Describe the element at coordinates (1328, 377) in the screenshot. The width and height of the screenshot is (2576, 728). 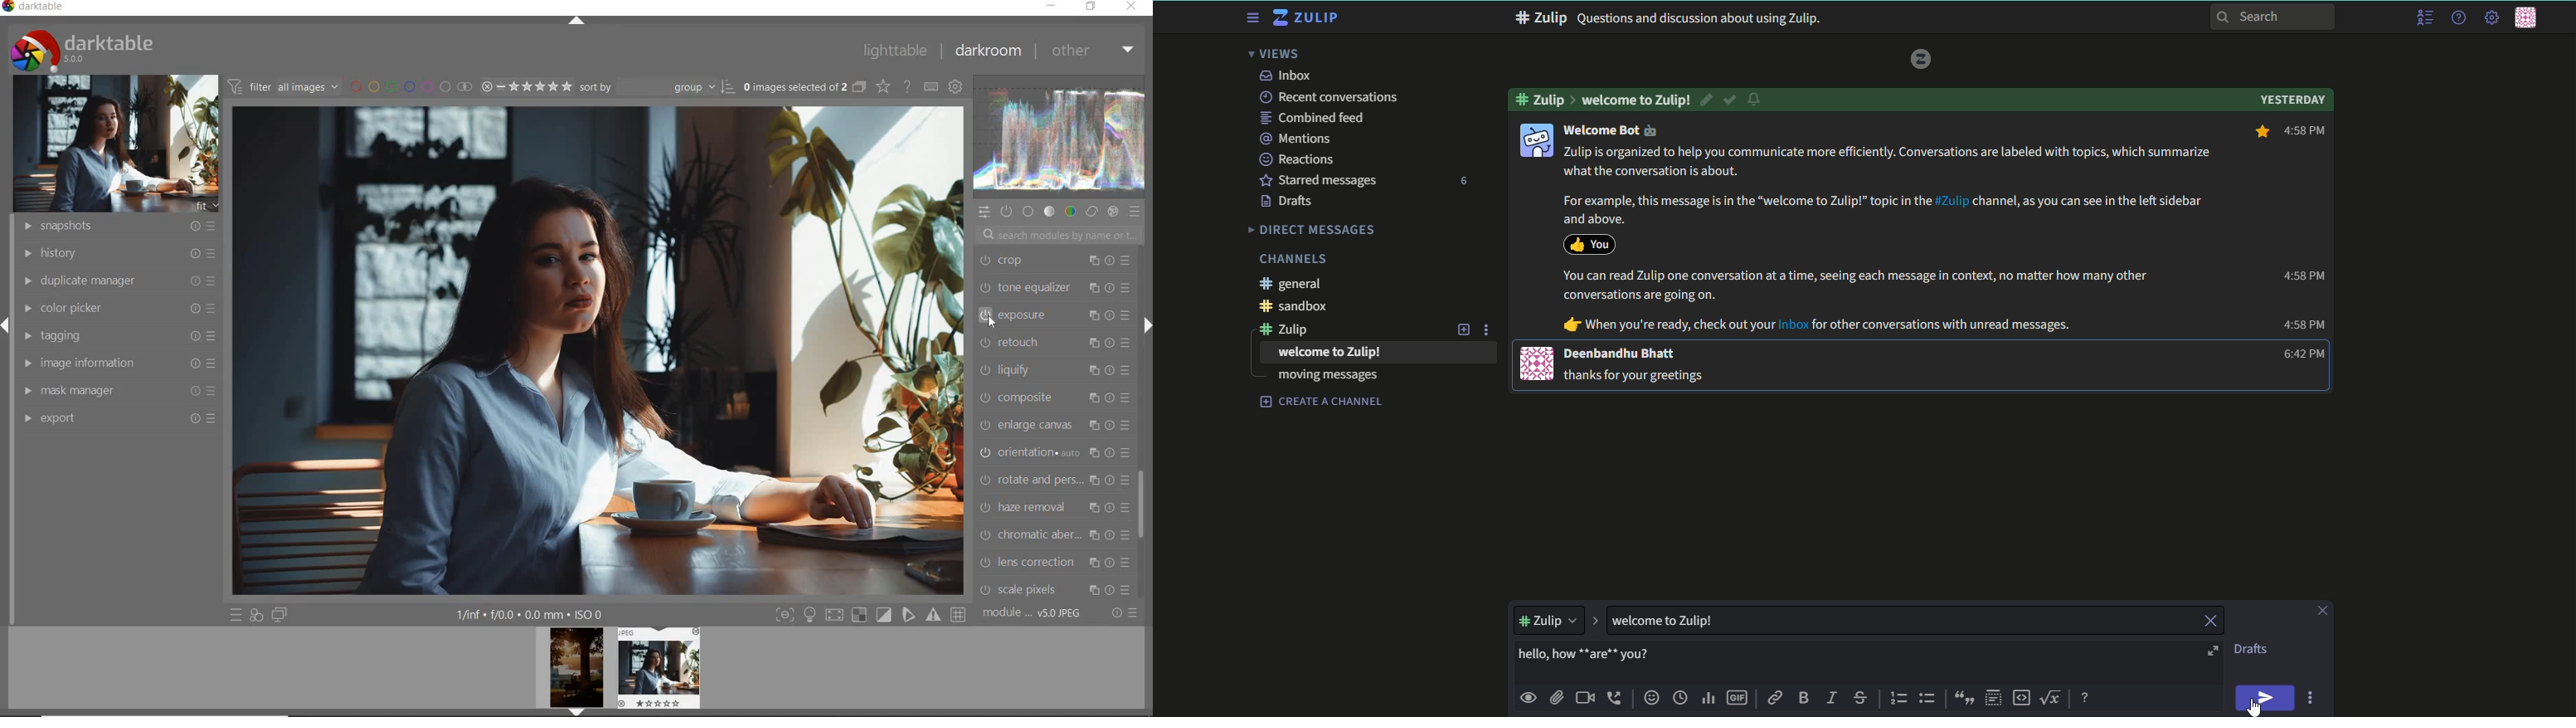
I see `moving messages` at that location.